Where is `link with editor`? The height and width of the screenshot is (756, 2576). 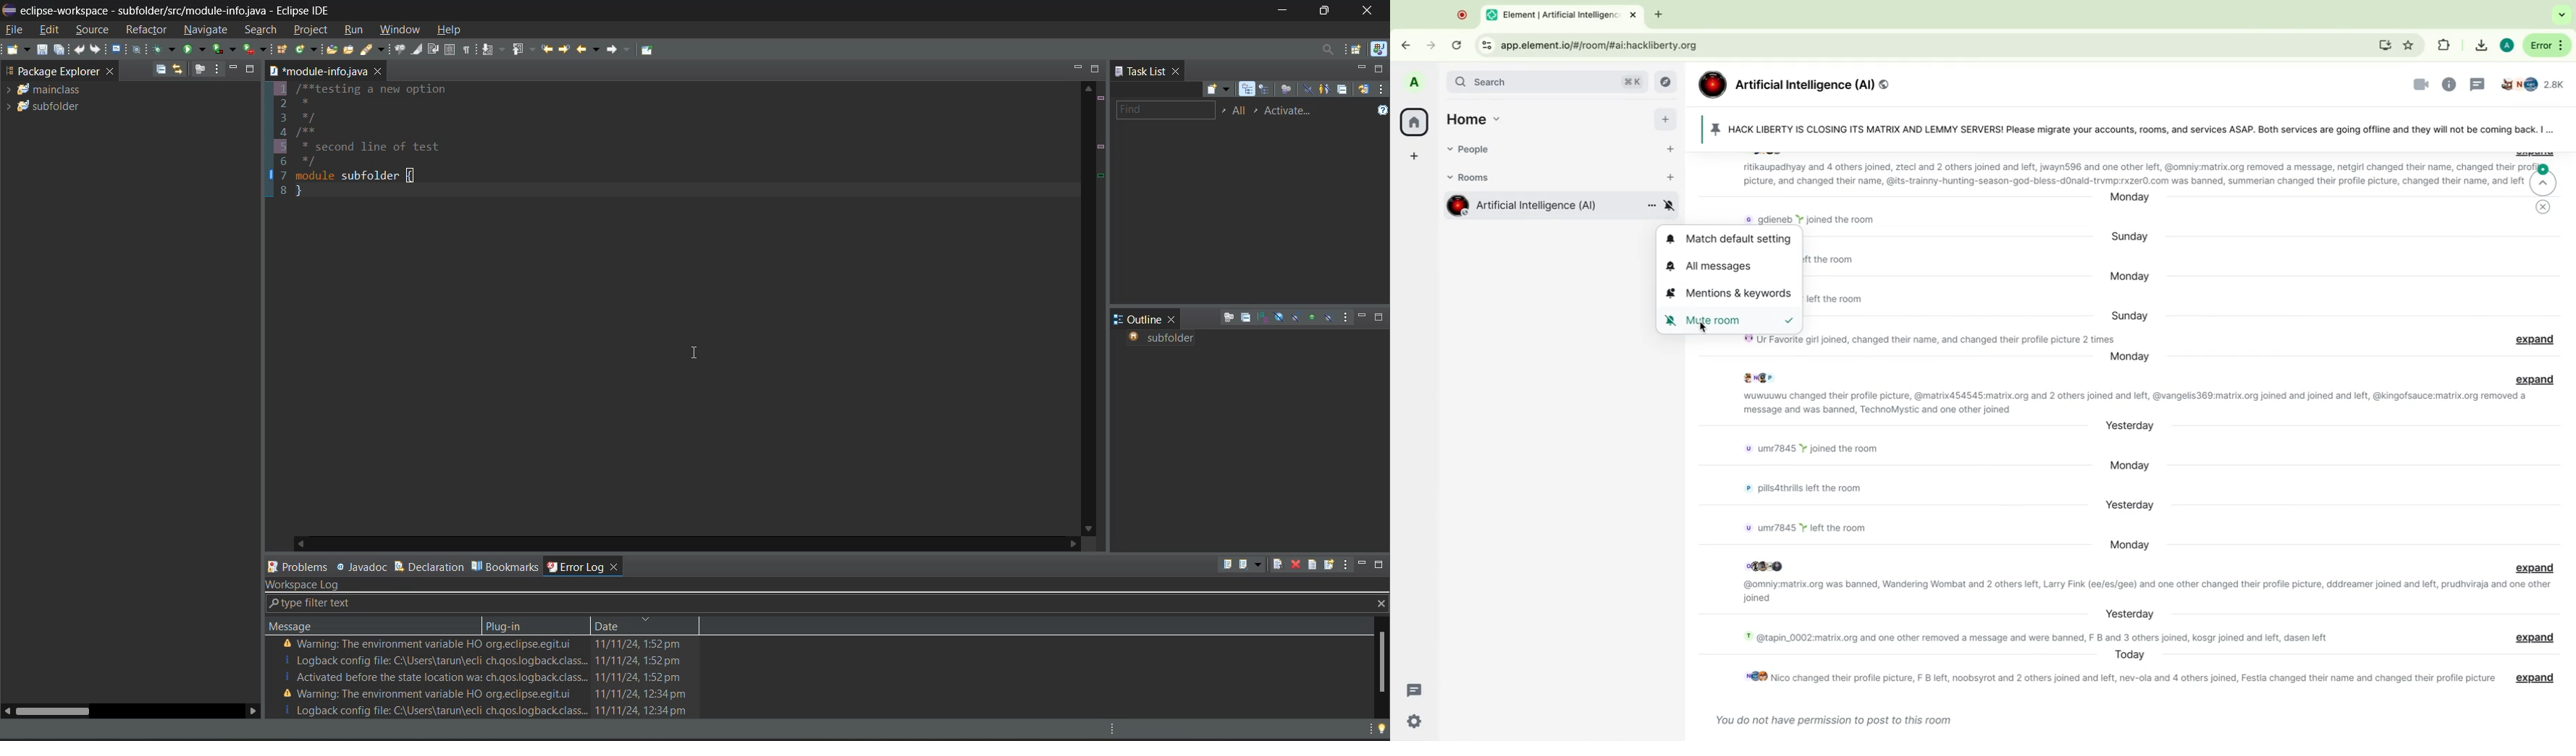
link with editor is located at coordinates (178, 69).